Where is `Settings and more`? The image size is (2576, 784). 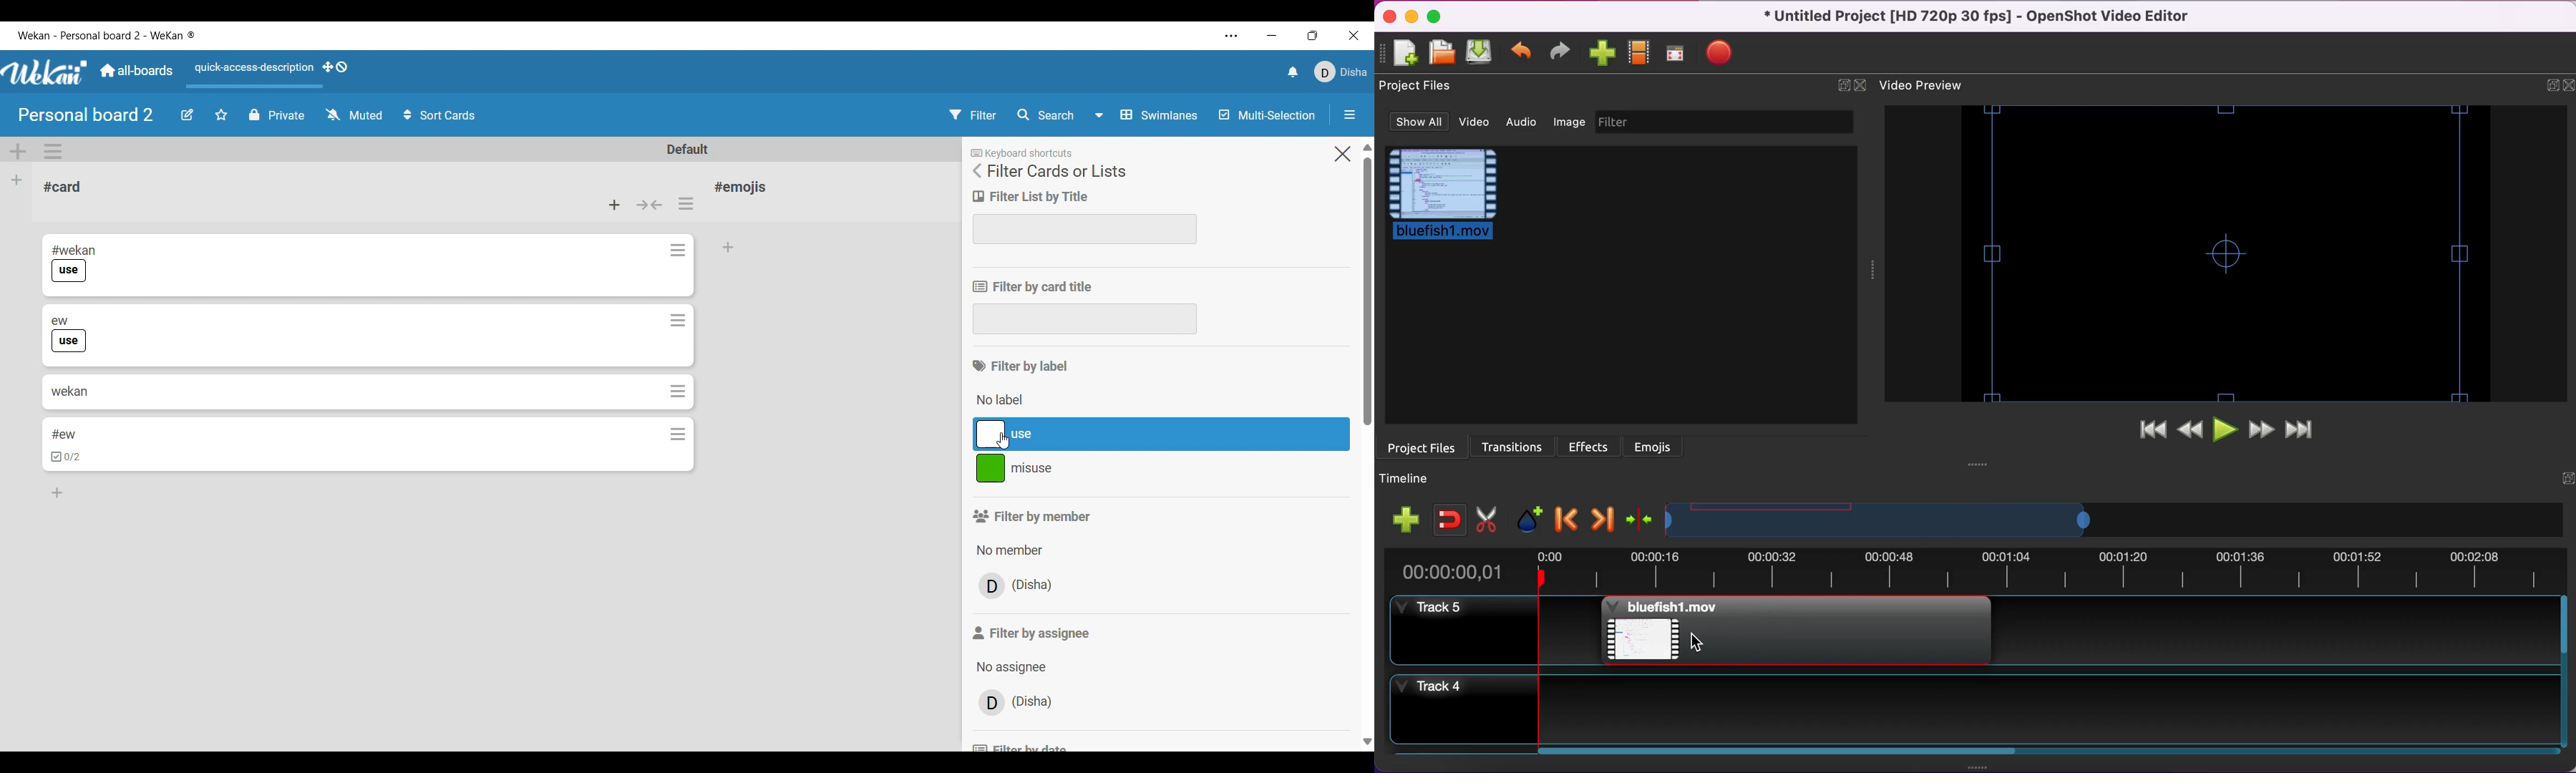 Settings and more is located at coordinates (1232, 36).